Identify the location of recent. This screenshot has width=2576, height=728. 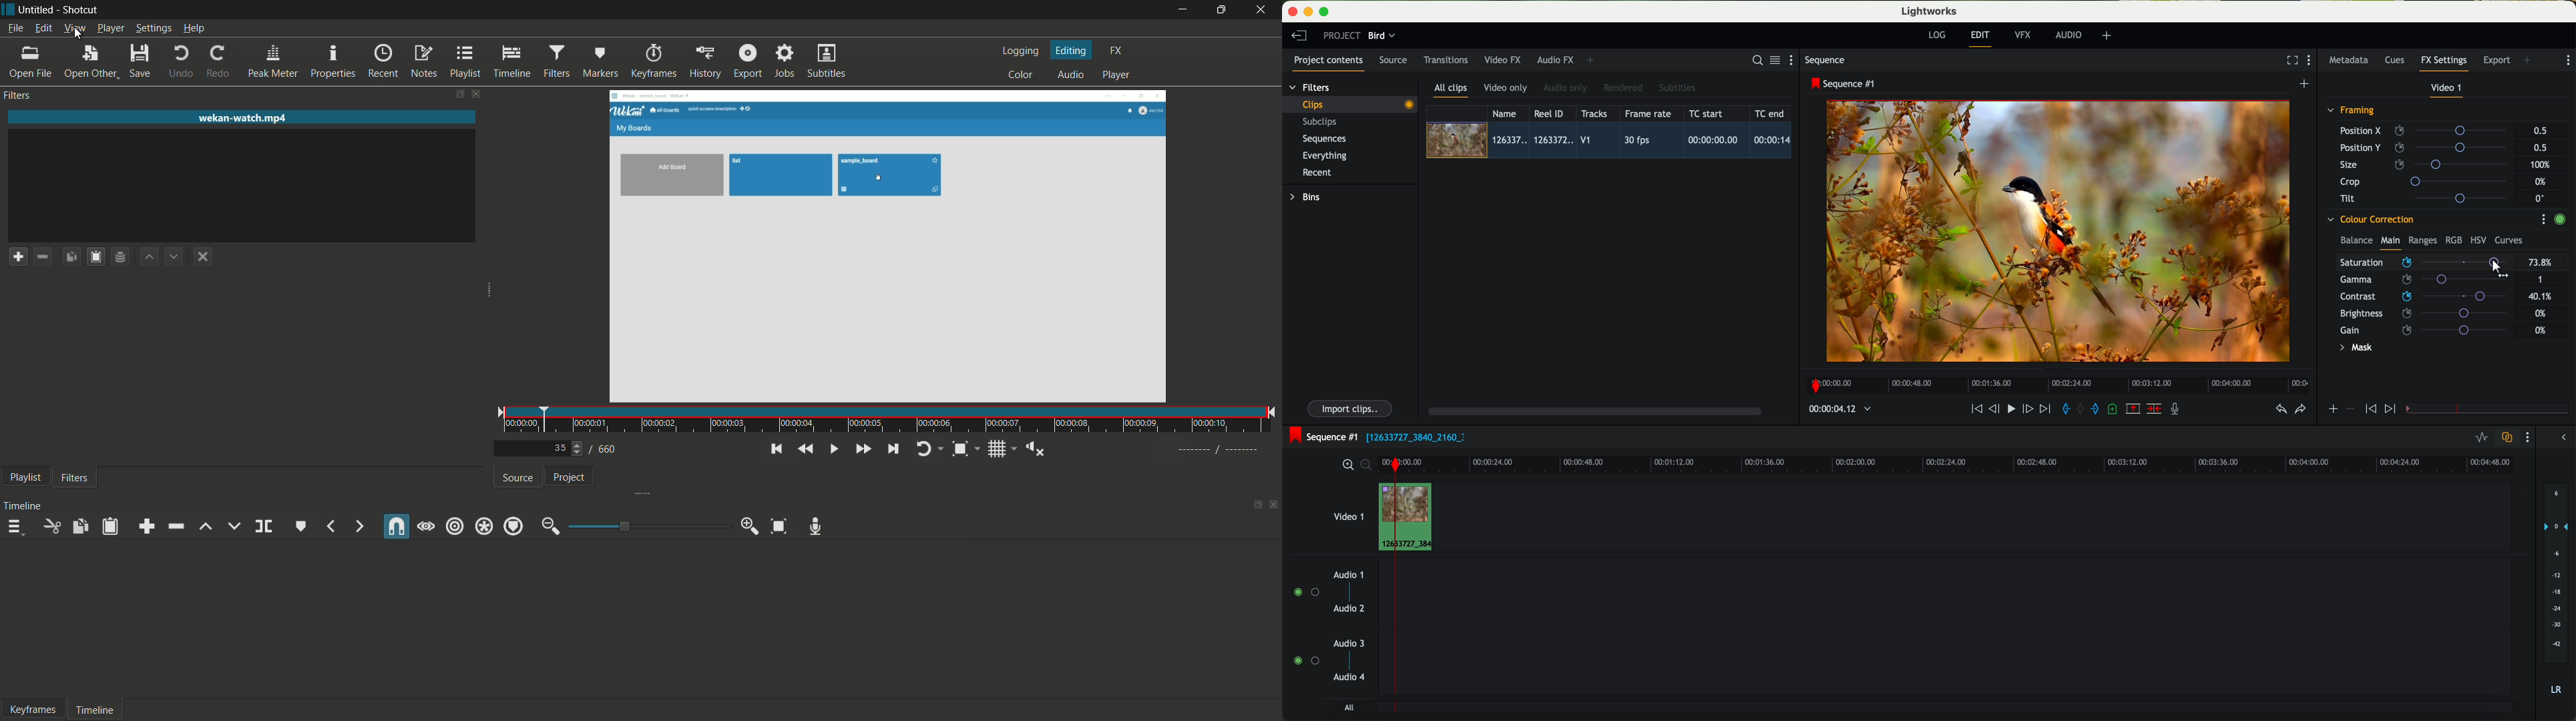
(384, 62).